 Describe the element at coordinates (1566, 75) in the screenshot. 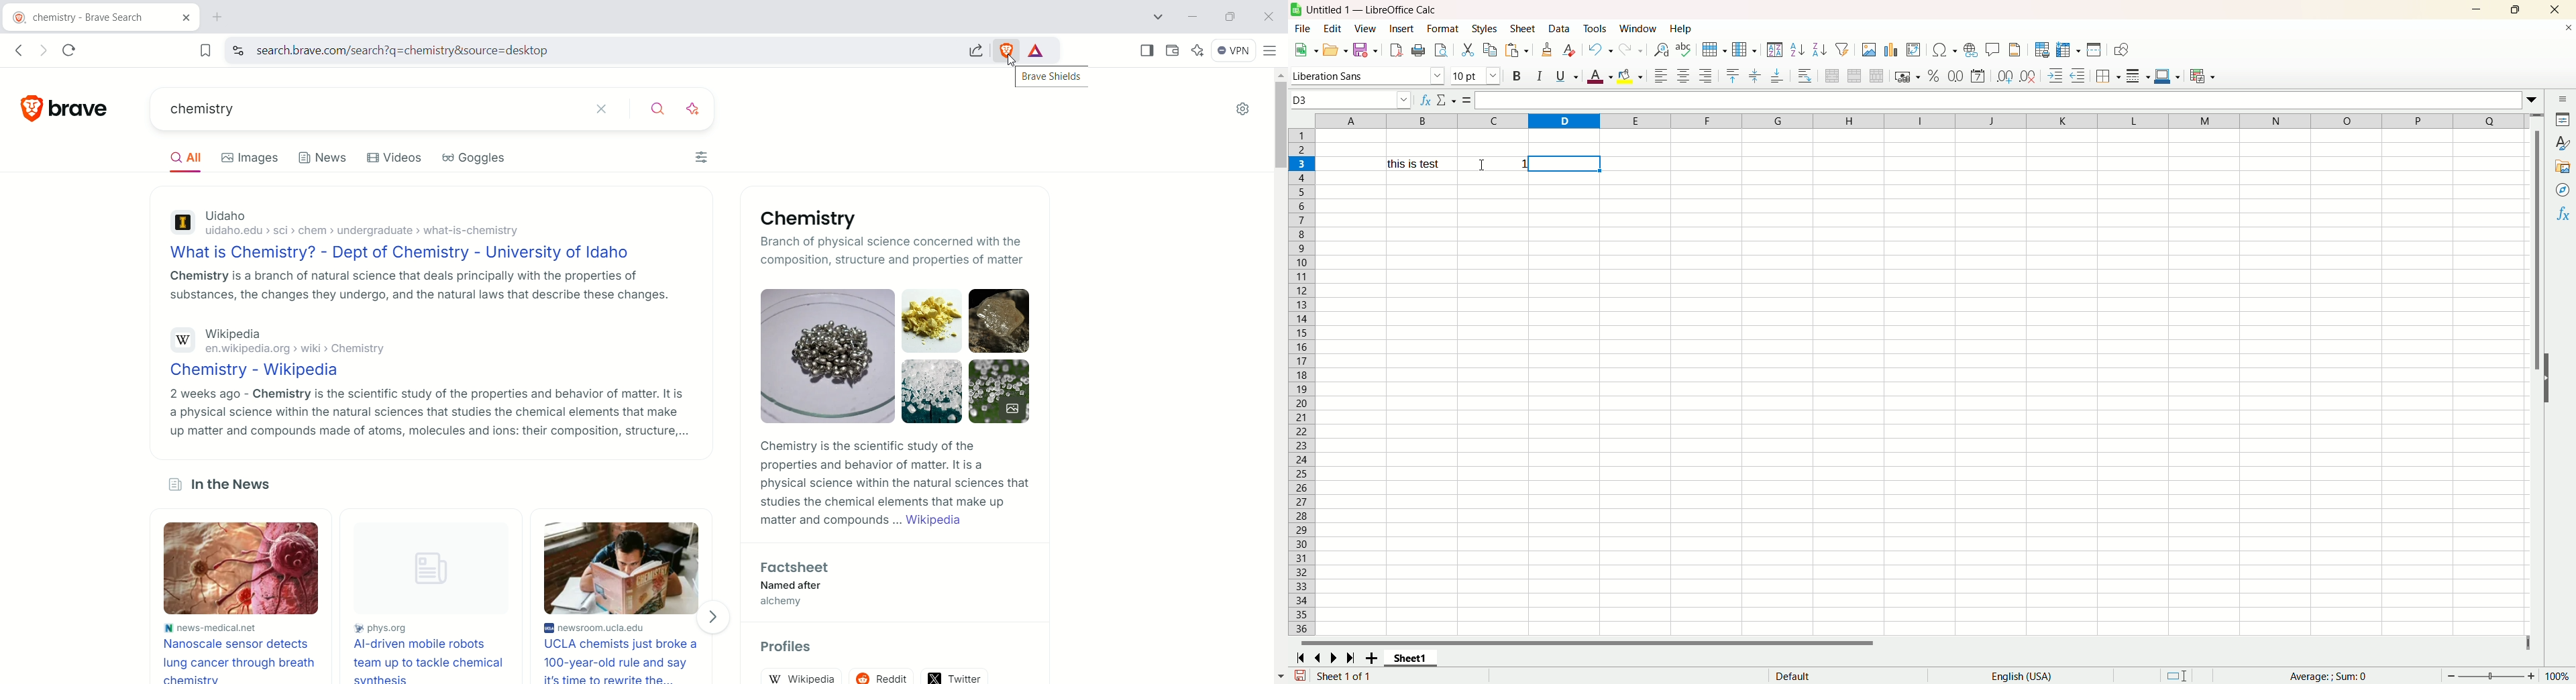

I see `underline` at that location.